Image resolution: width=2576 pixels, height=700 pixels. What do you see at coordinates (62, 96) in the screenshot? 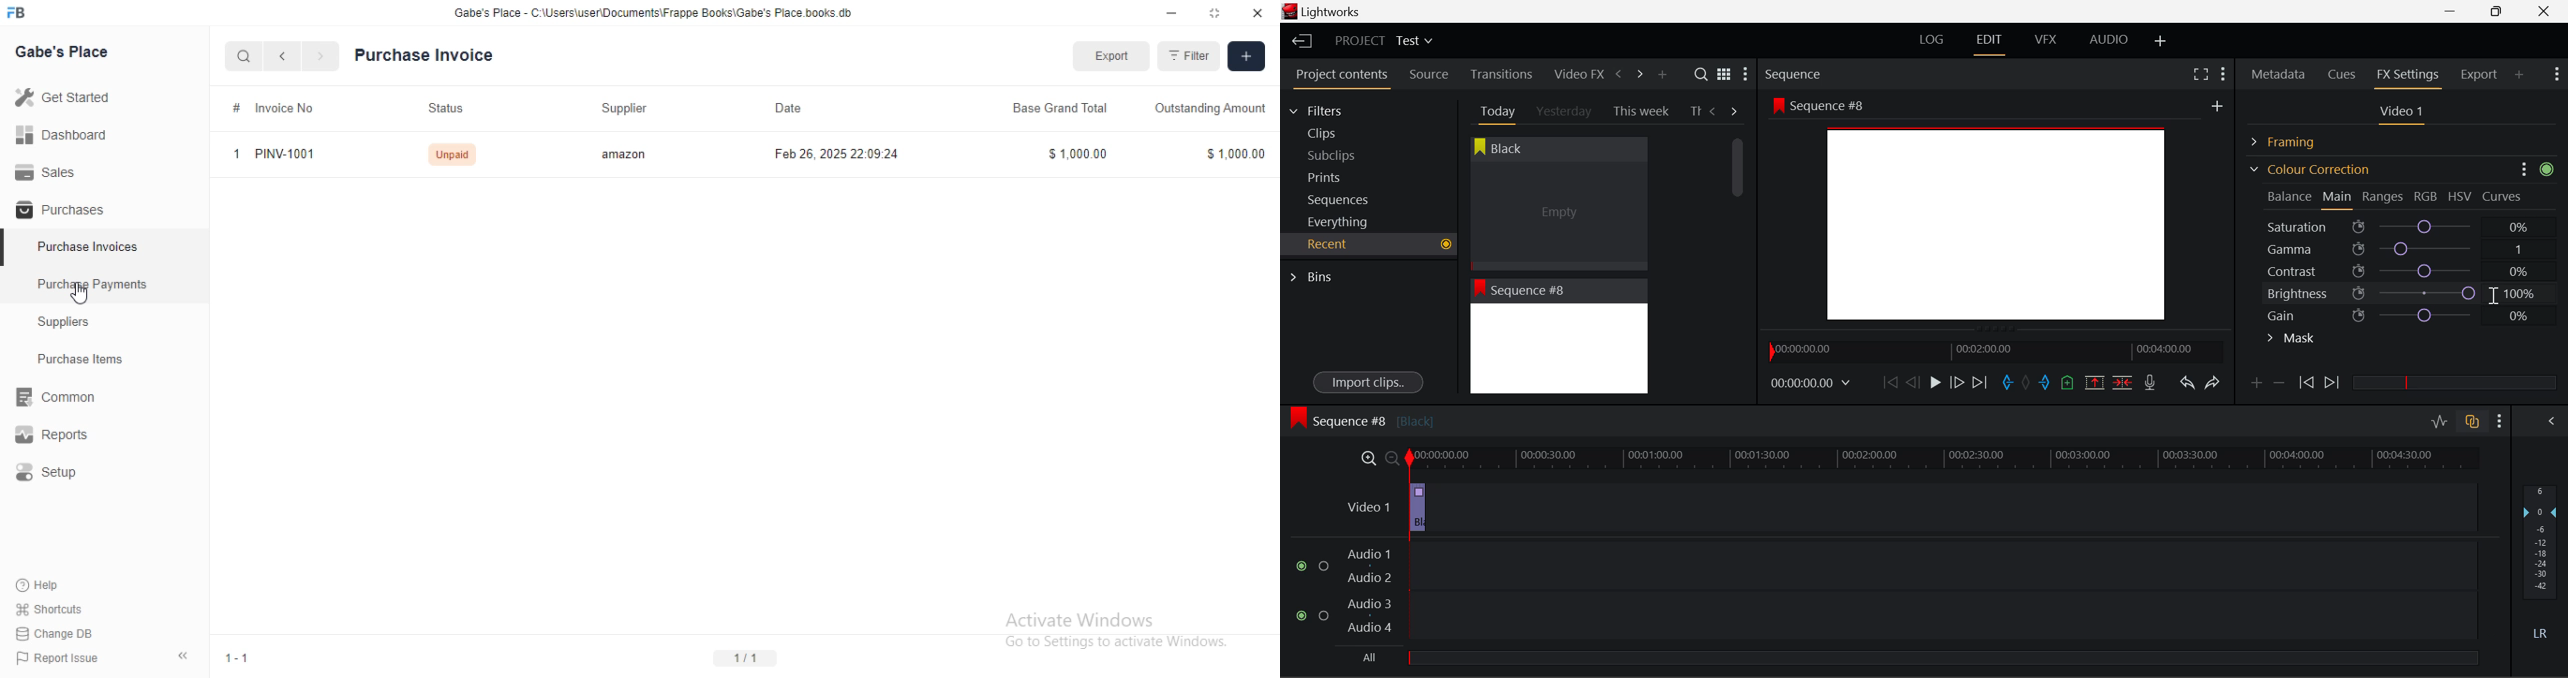
I see `Get Started` at bounding box center [62, 96].